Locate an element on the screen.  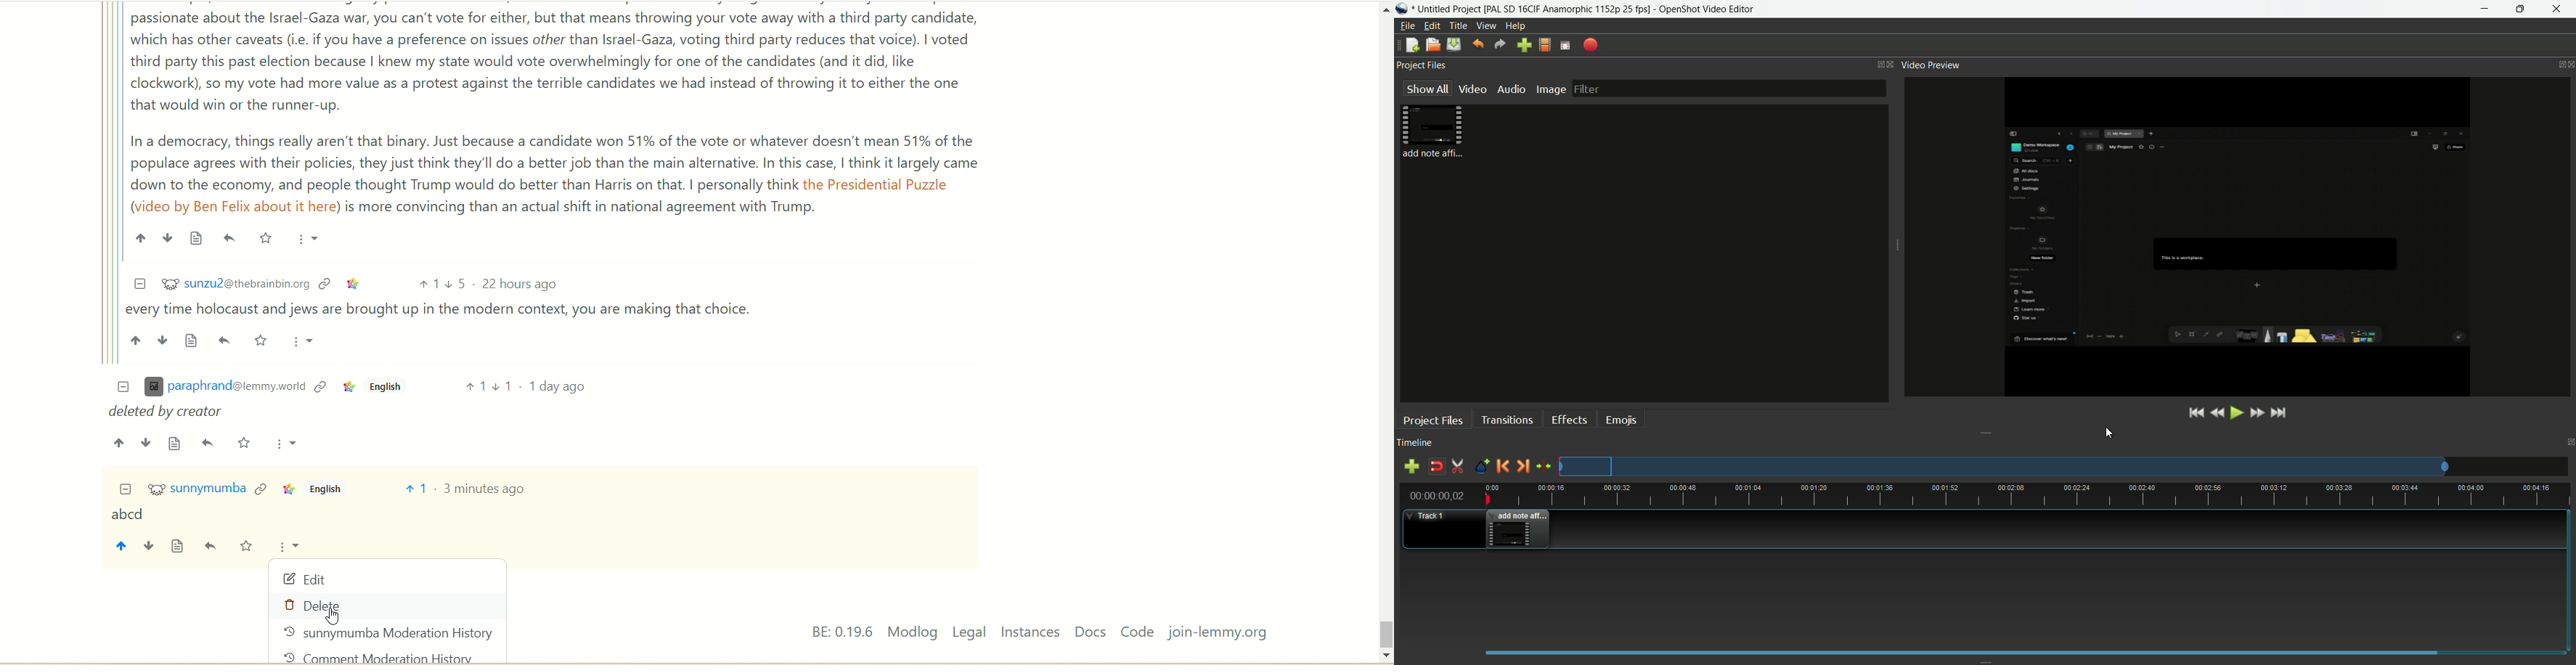
Link is located at coordinates (320, 388).